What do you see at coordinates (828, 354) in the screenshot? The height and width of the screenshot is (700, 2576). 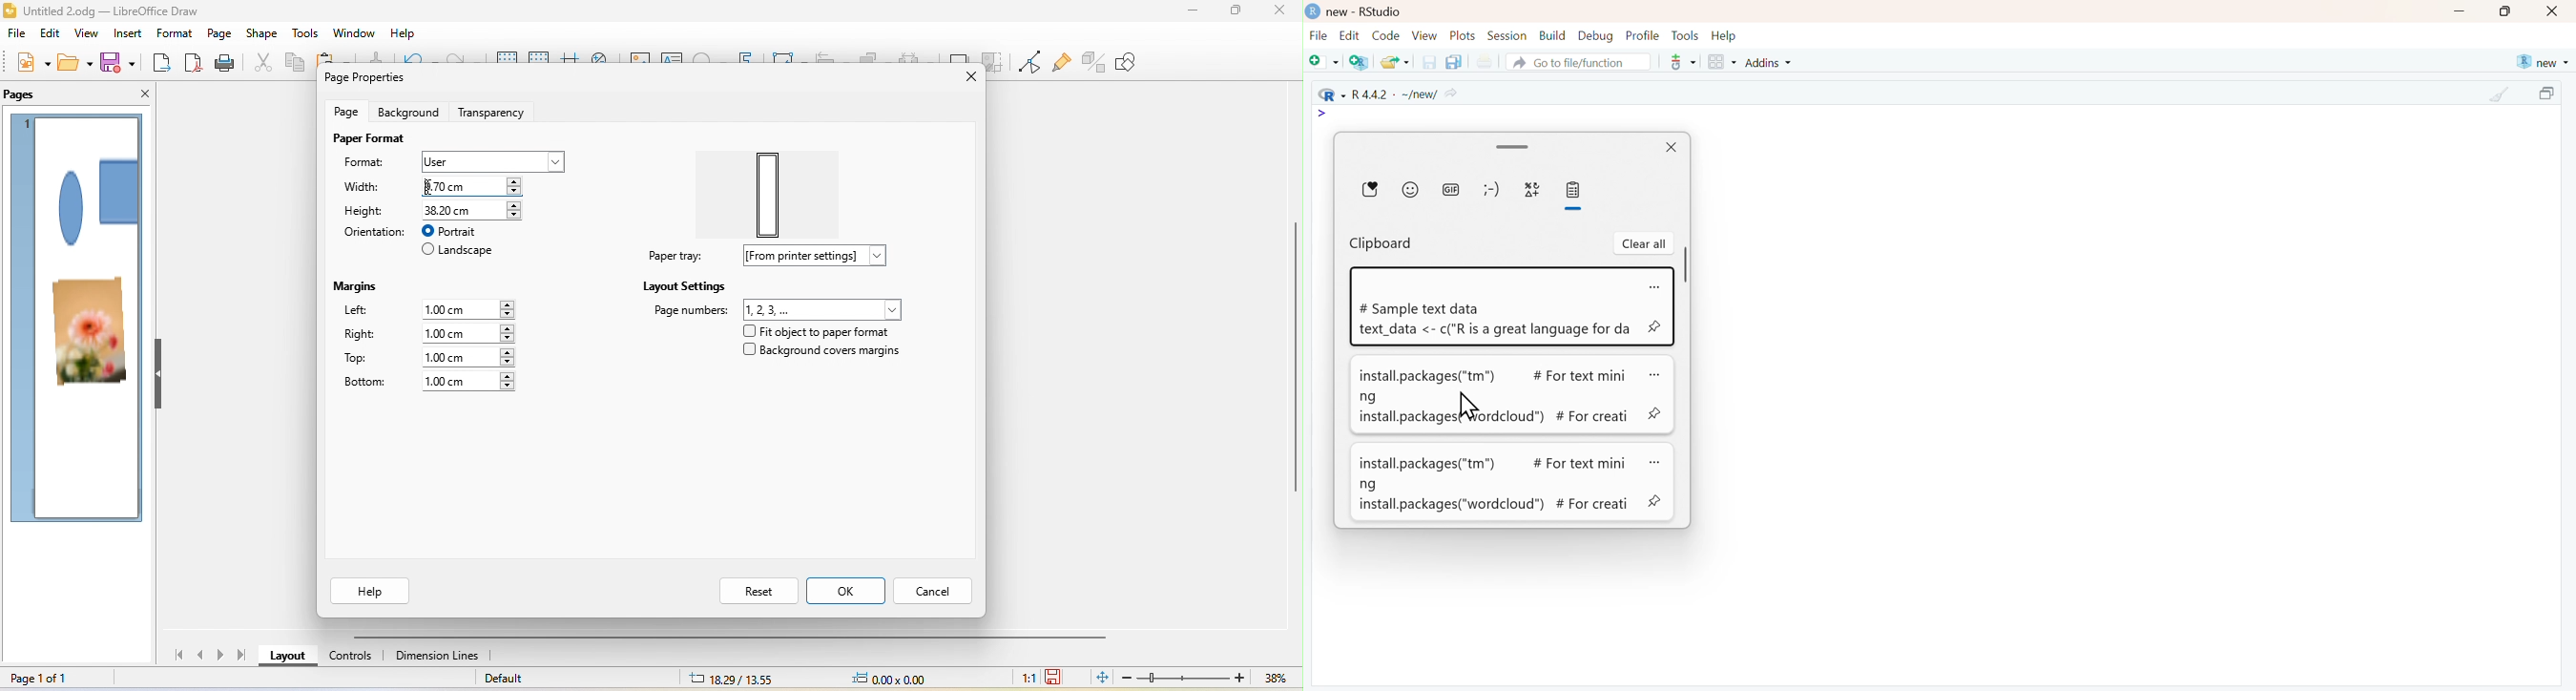 I see `background covers margins` at bounding box center [828, 354].